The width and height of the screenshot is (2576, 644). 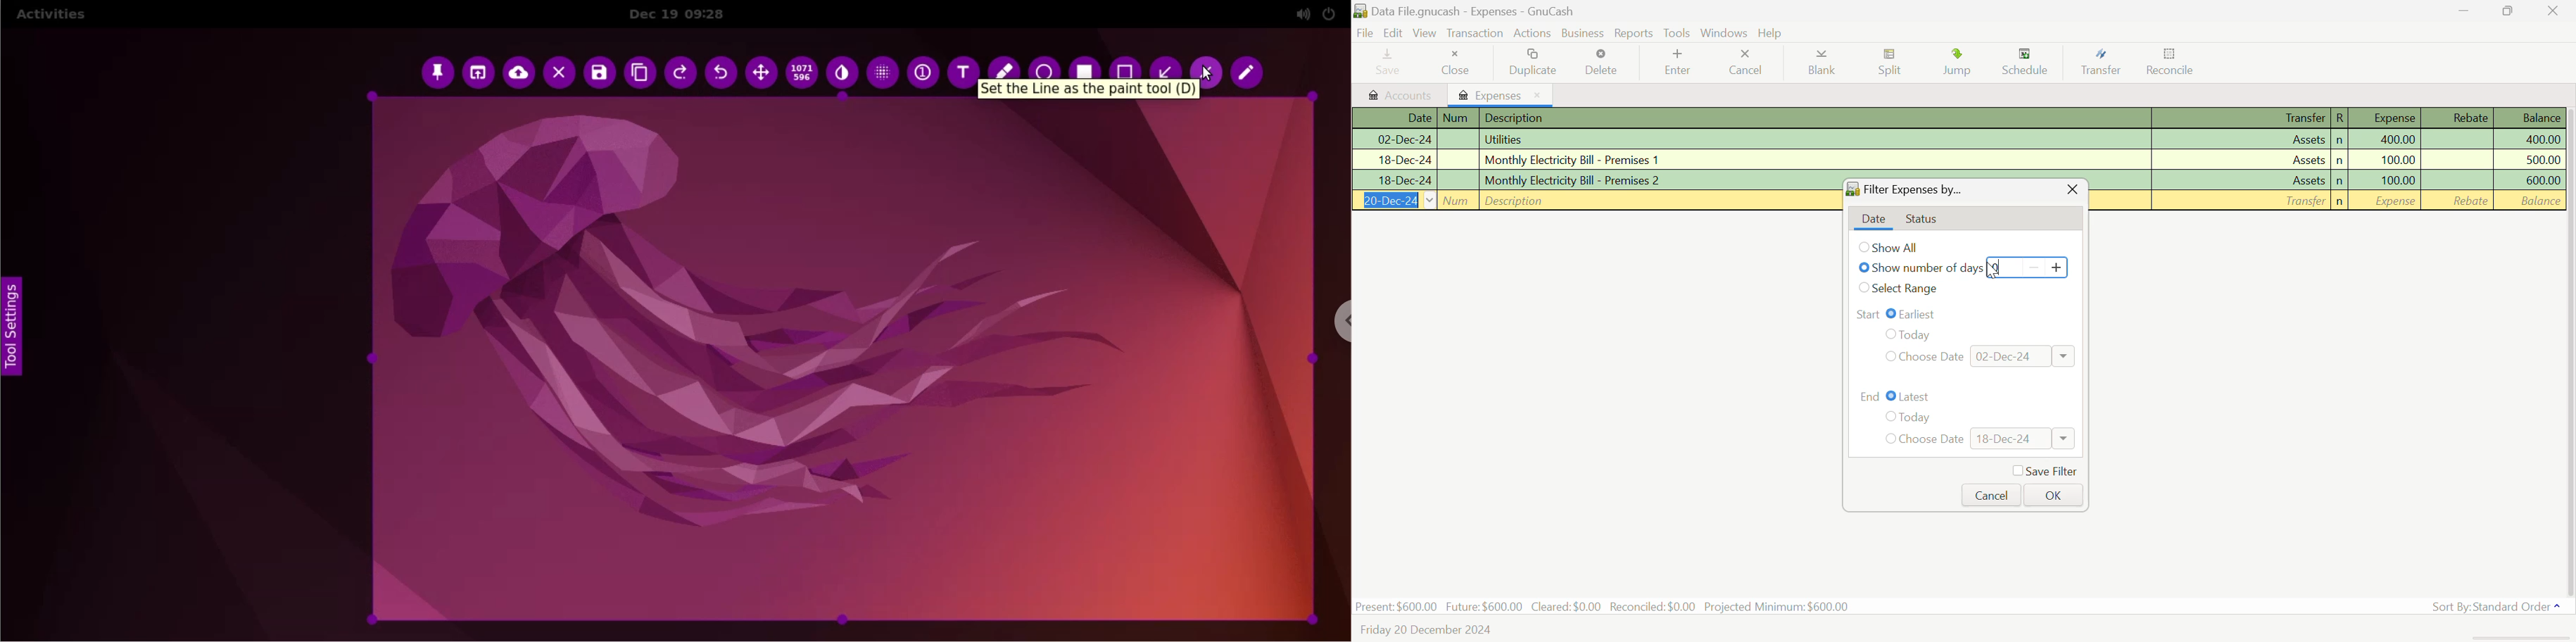 I want to click on save, so click(x=600, y=74).